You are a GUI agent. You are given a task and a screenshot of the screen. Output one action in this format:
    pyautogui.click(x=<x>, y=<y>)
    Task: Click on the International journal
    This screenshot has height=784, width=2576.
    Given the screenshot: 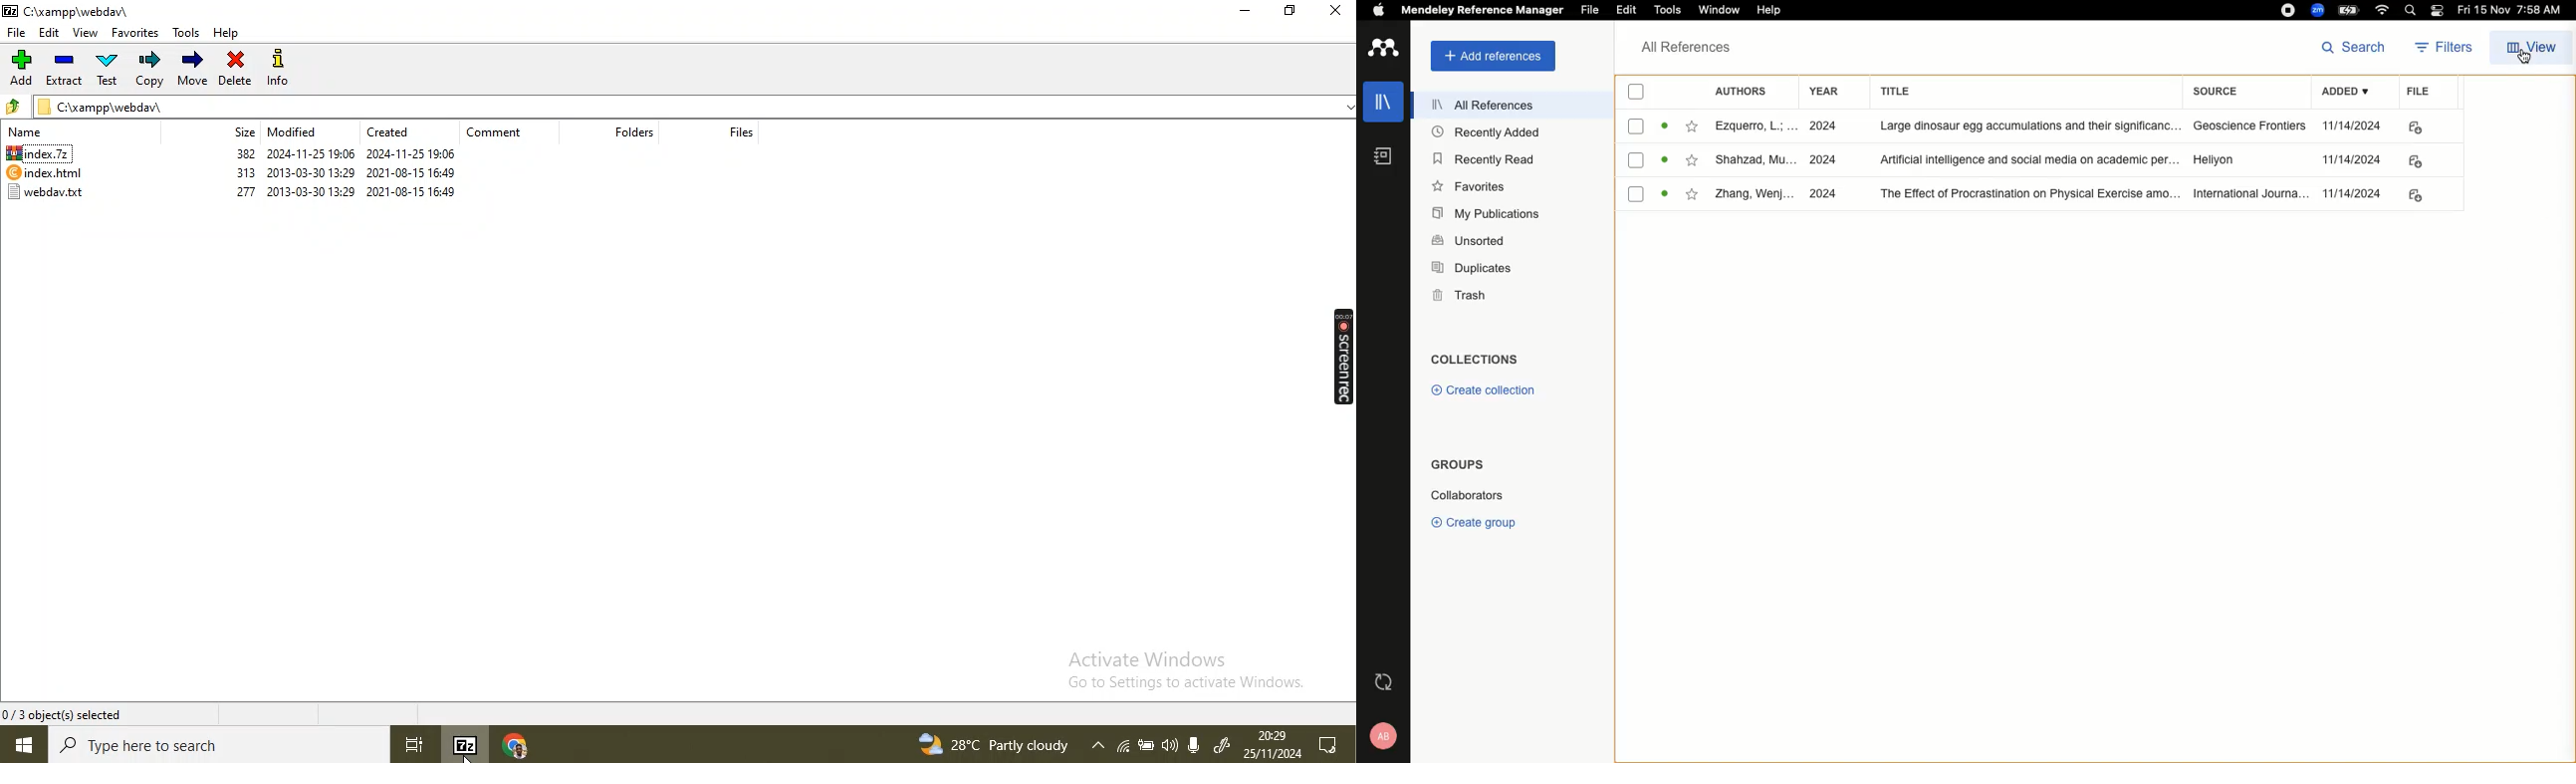 What is the action you would take?
    pyautogui.click(x=2246, y=193)
    